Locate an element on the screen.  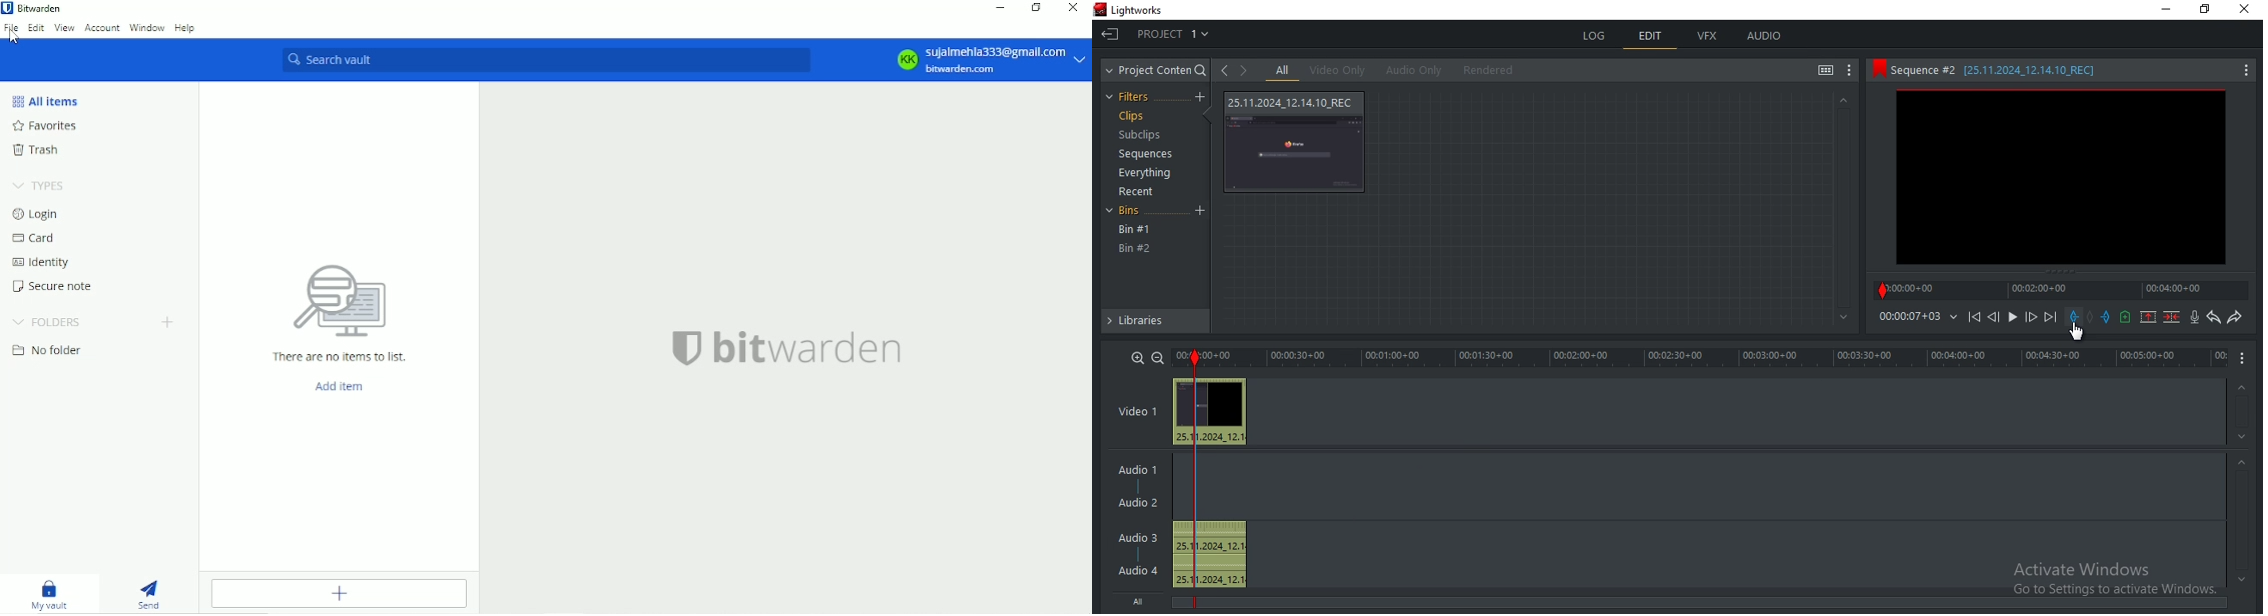
KK sujalmehla333@gmail.com      bitwarden.com is located at coordinates (988, 59).